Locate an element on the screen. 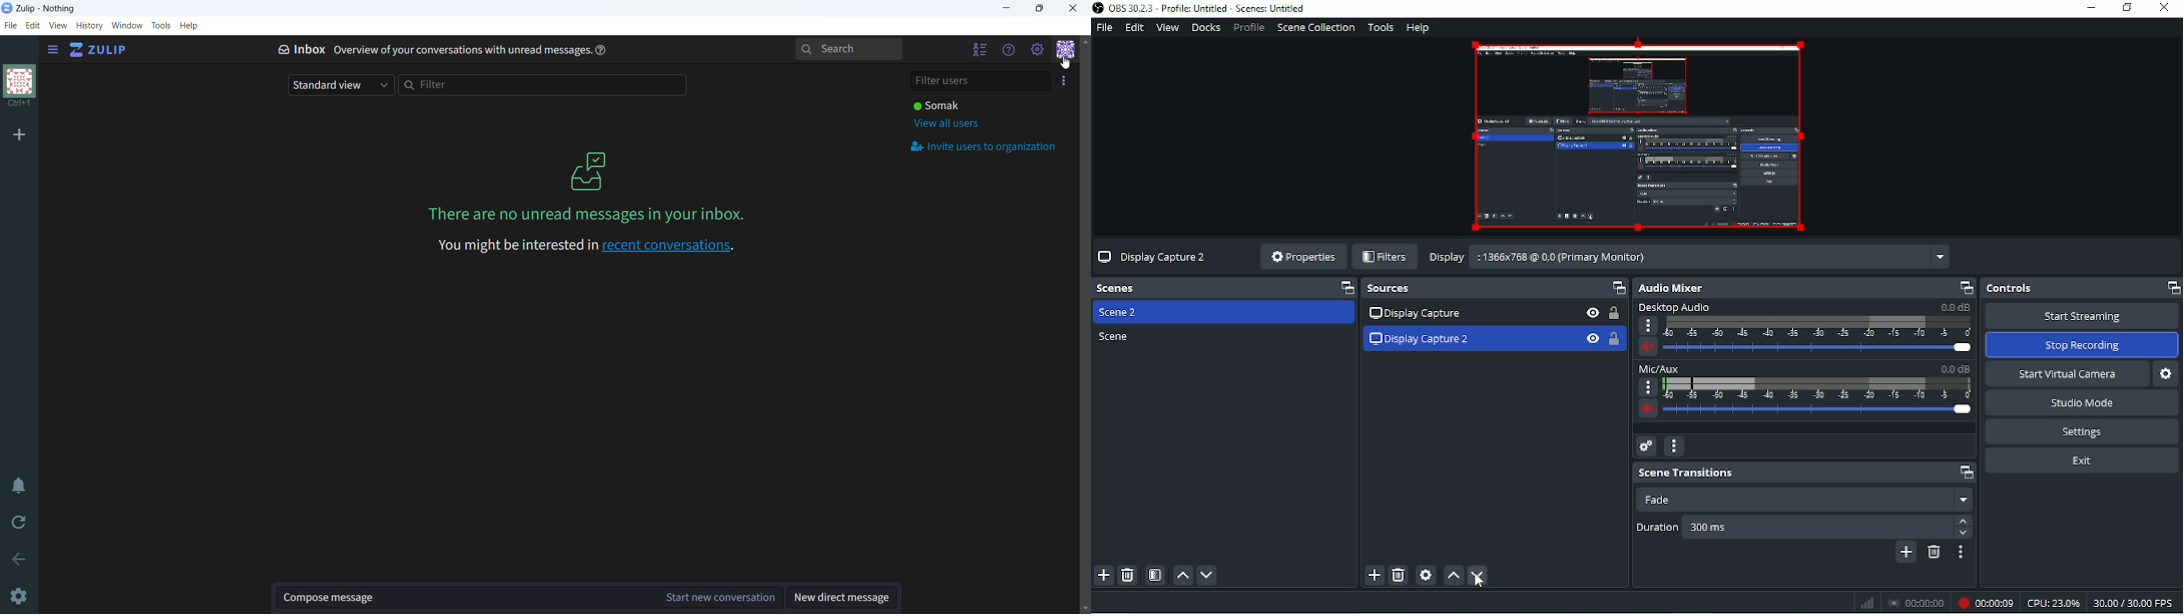 This screenshot has height=616, width=2184. Studio Mode is located at coordinates (2081, 403).